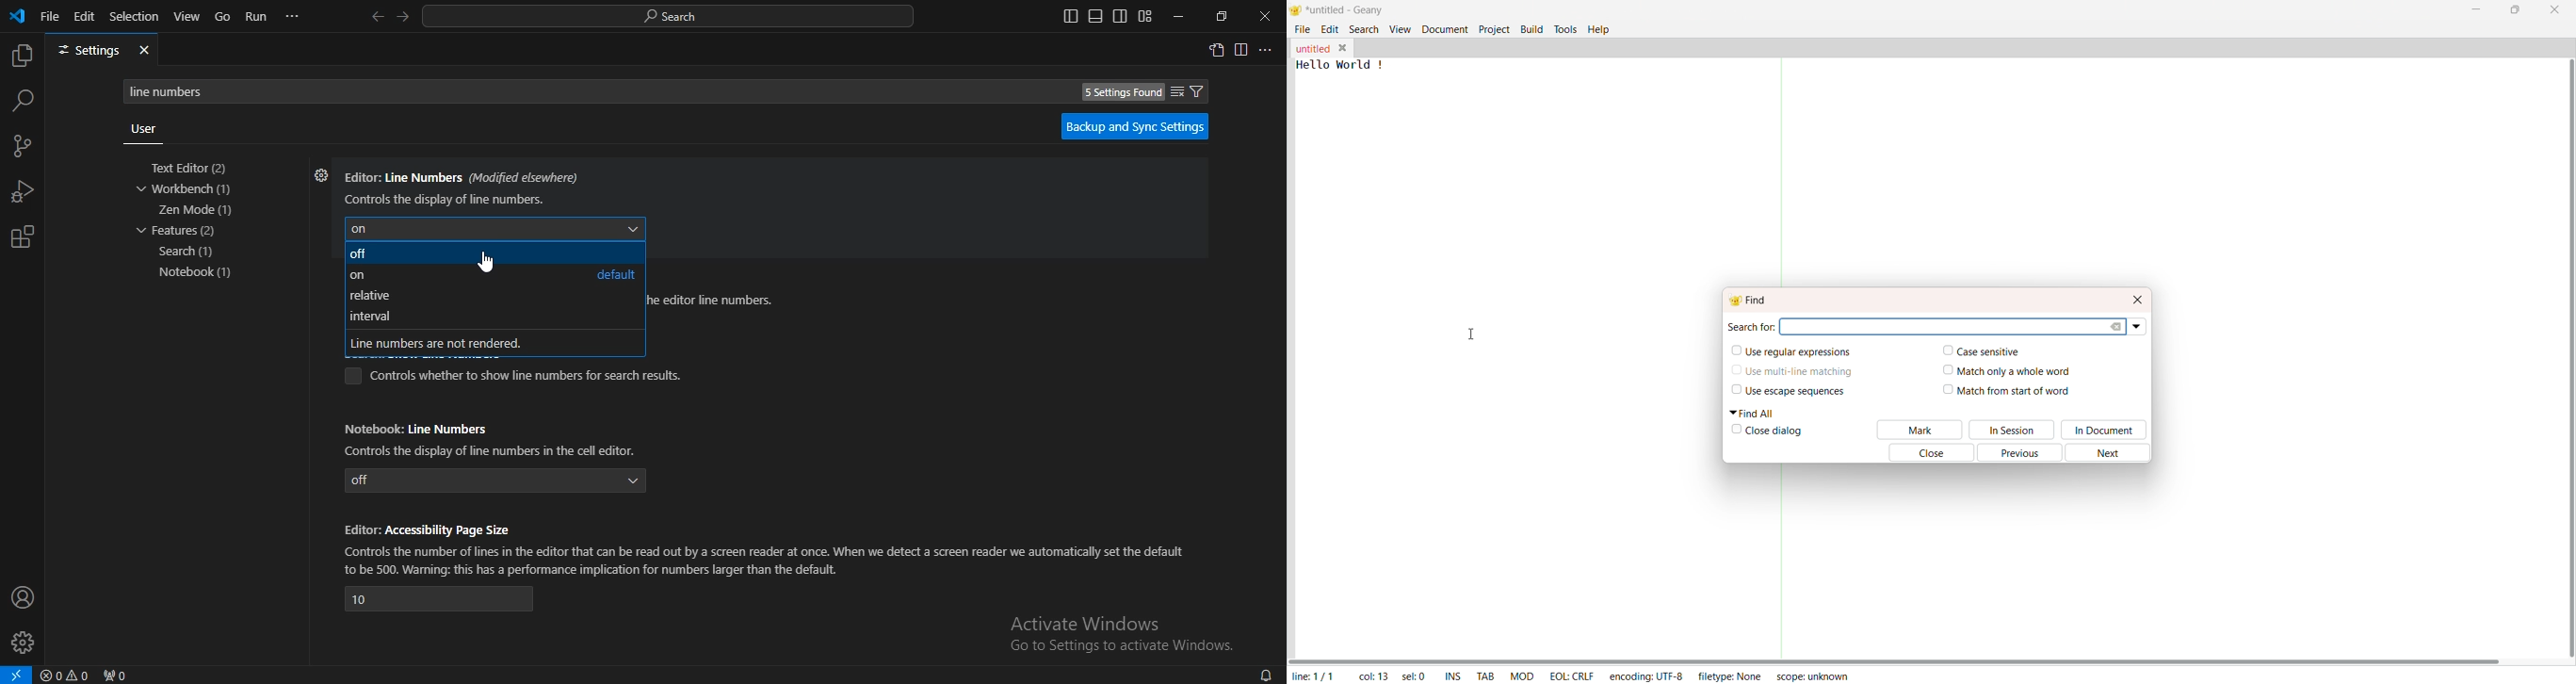  I want to click on settings found, so click(1123, 92).